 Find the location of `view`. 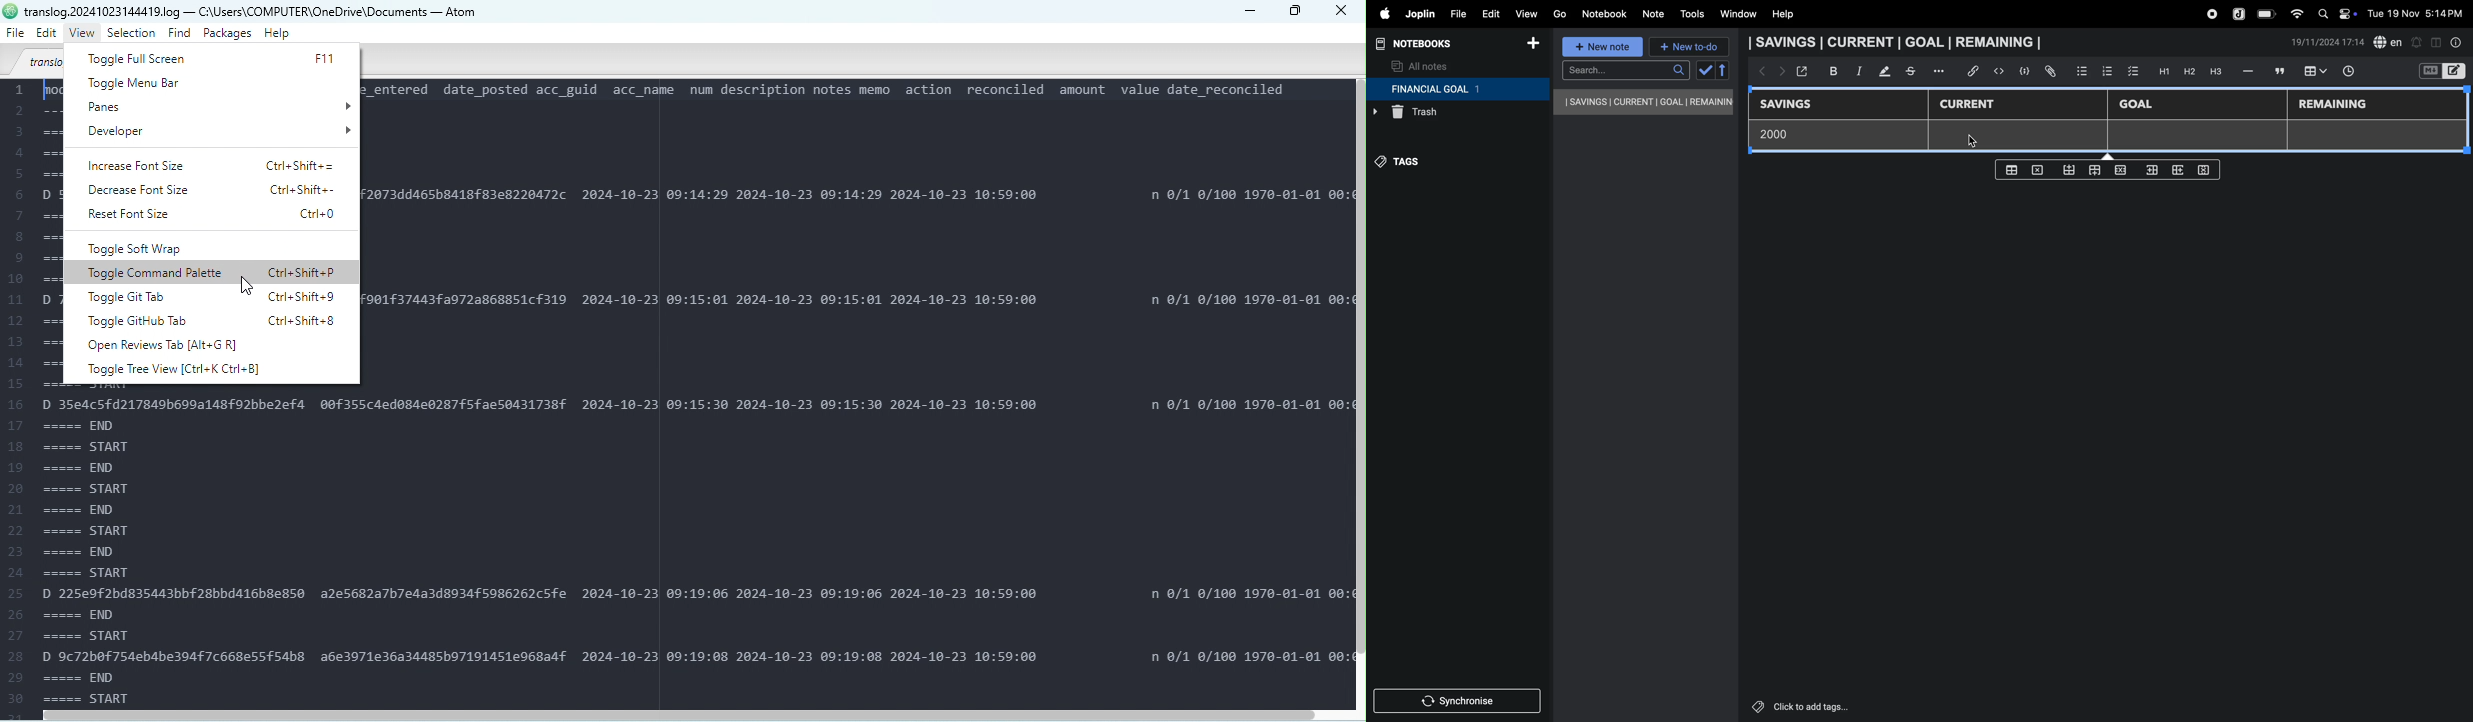

view is located at coordinates (1525, 12).